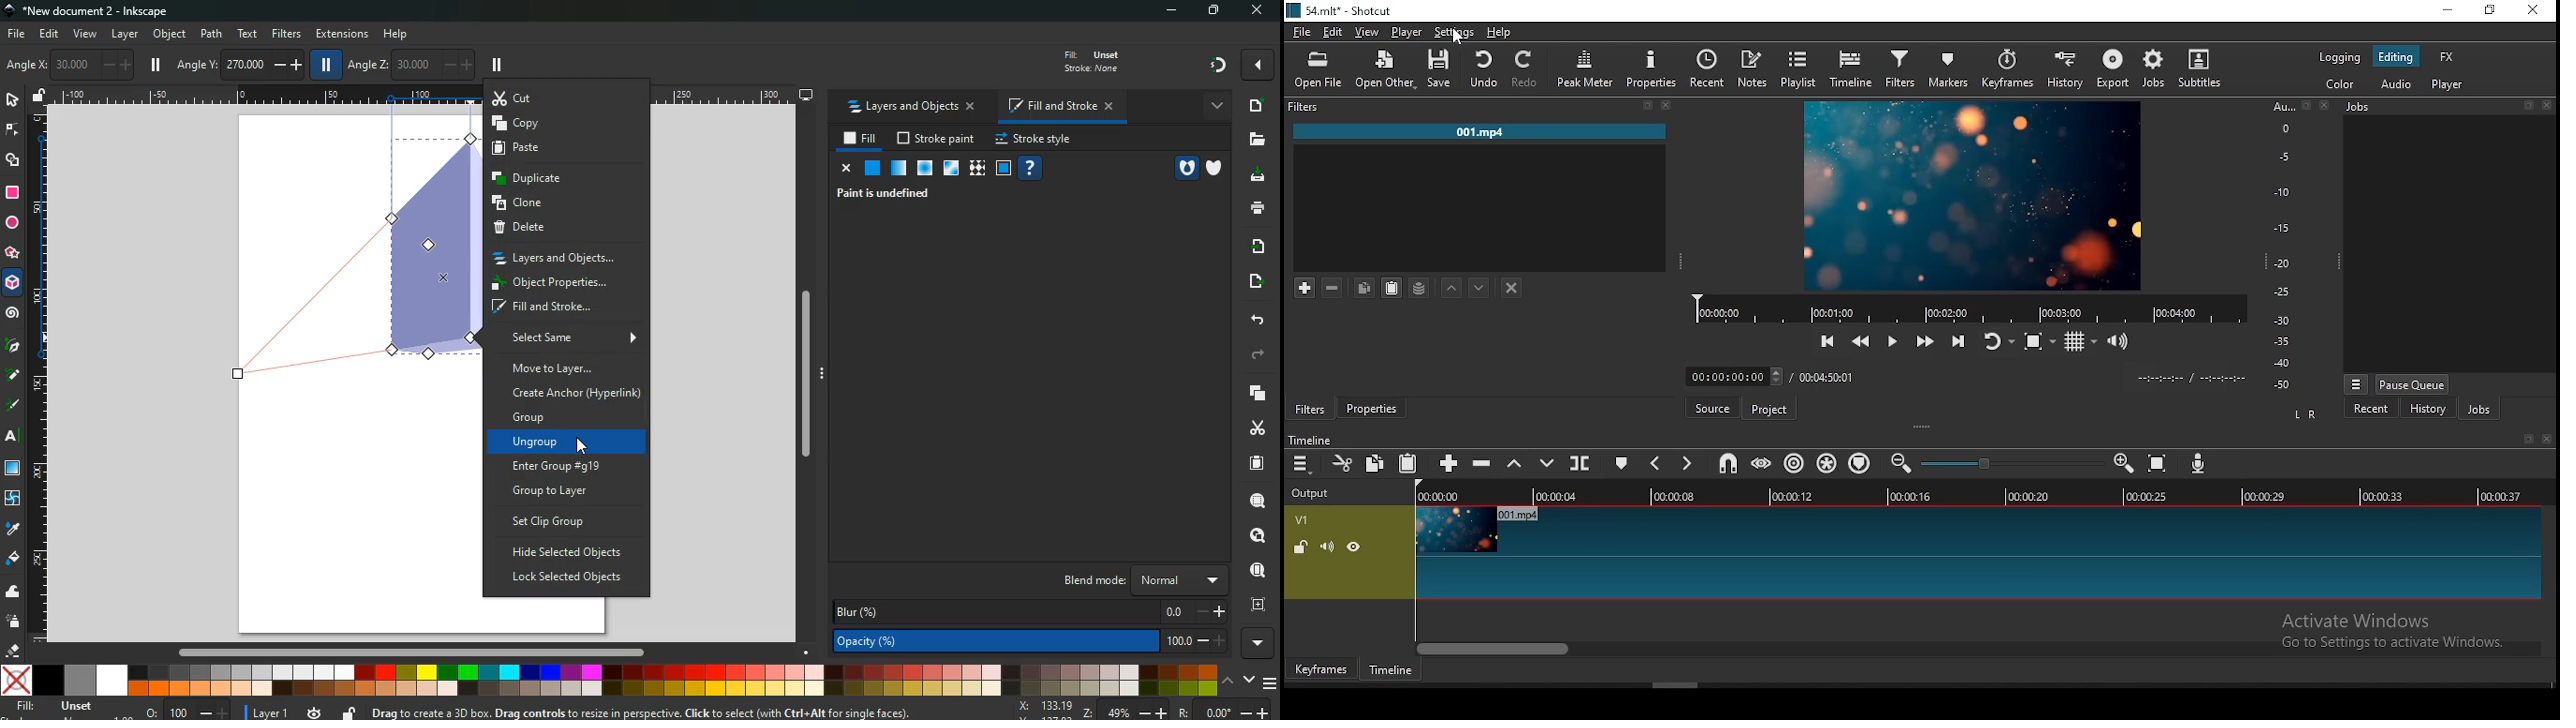  Describe the element at coordinates (2282, 385) in the screenshot. I see `-50` at that location.